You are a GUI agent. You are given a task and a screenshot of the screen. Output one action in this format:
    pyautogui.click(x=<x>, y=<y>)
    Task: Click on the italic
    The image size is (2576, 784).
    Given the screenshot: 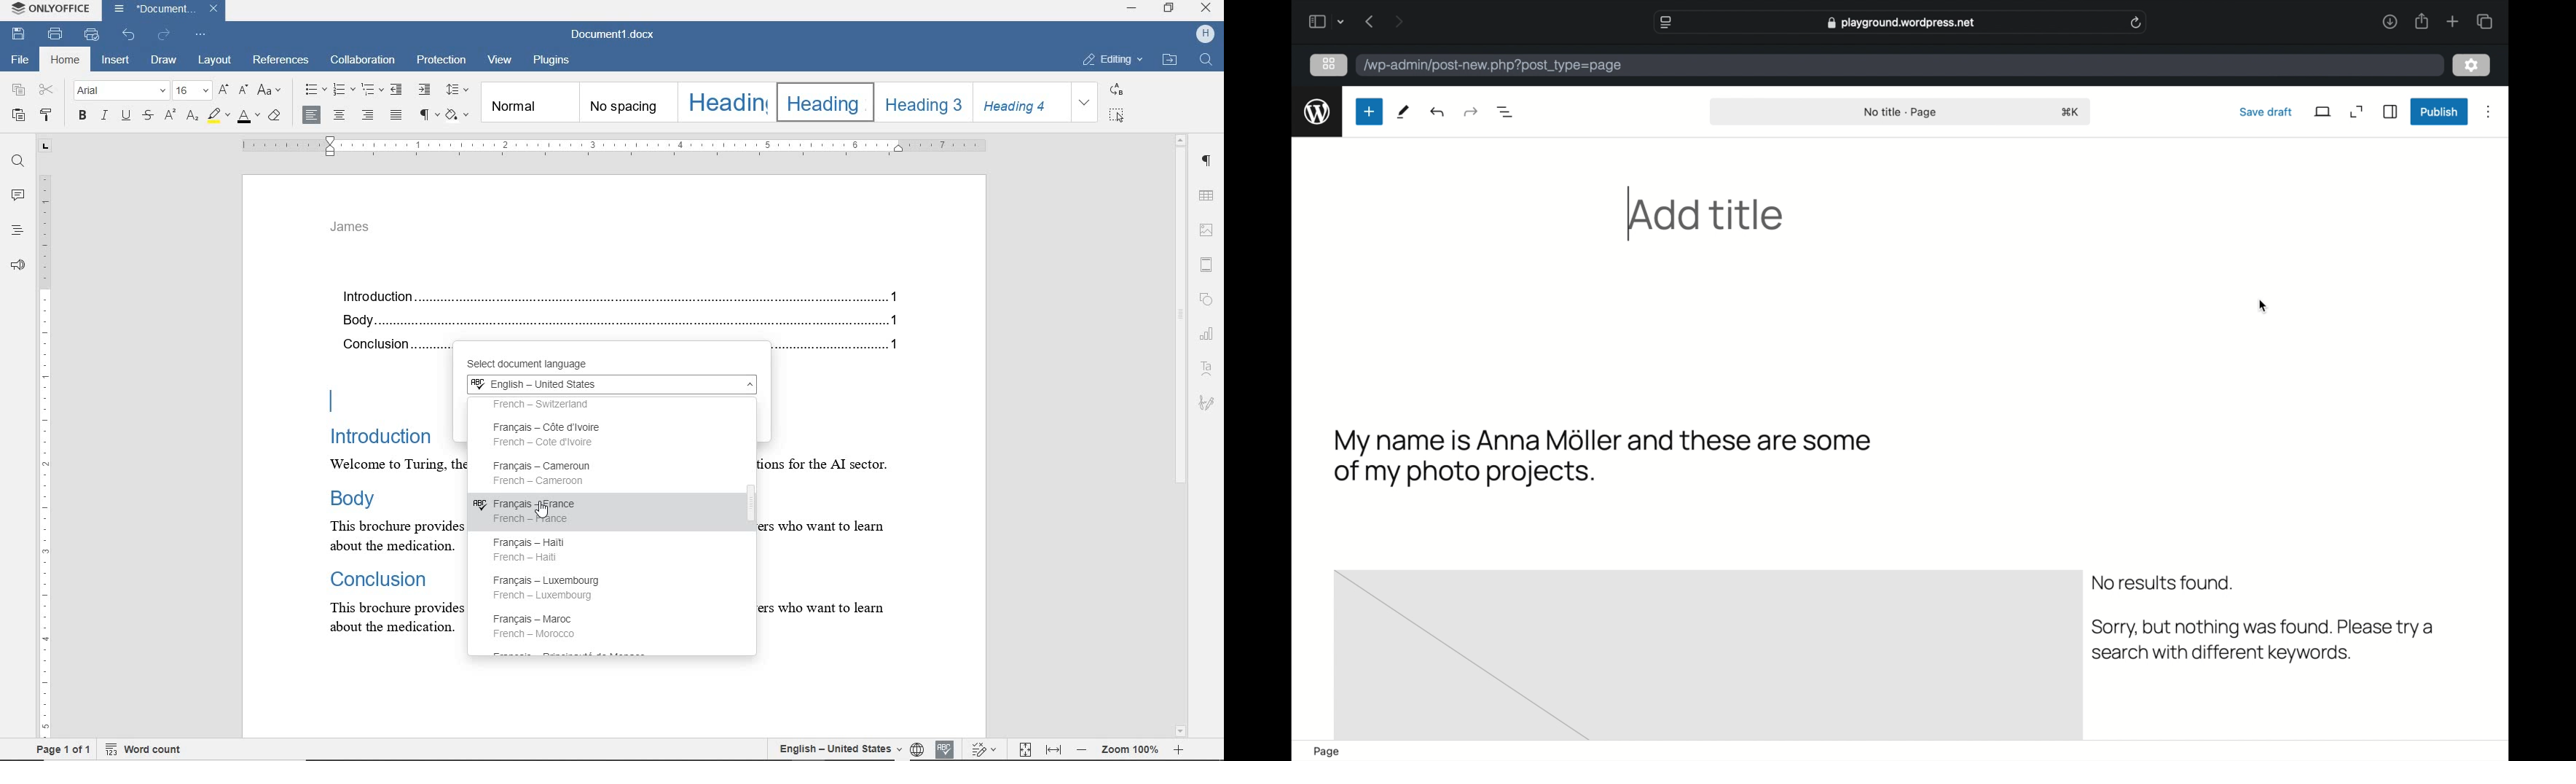 What is the action you would take?
    pyautogui.click(x=105, y=116)
    